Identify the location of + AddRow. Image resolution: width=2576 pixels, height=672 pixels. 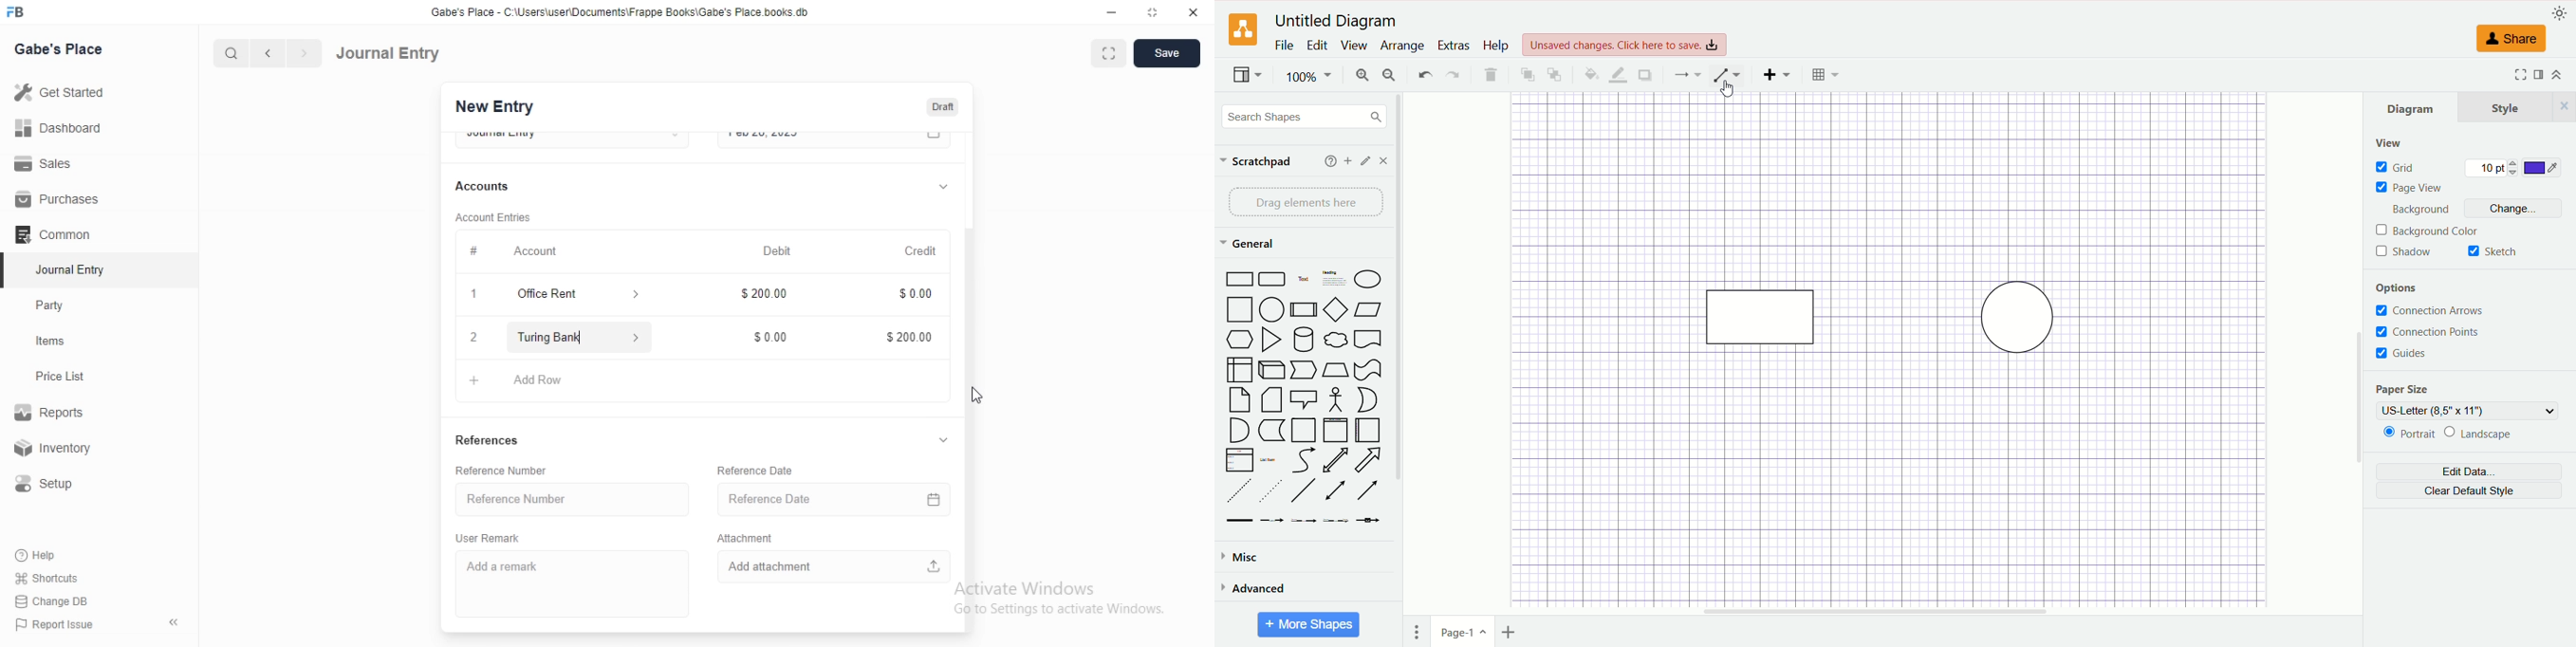
(695, 382).